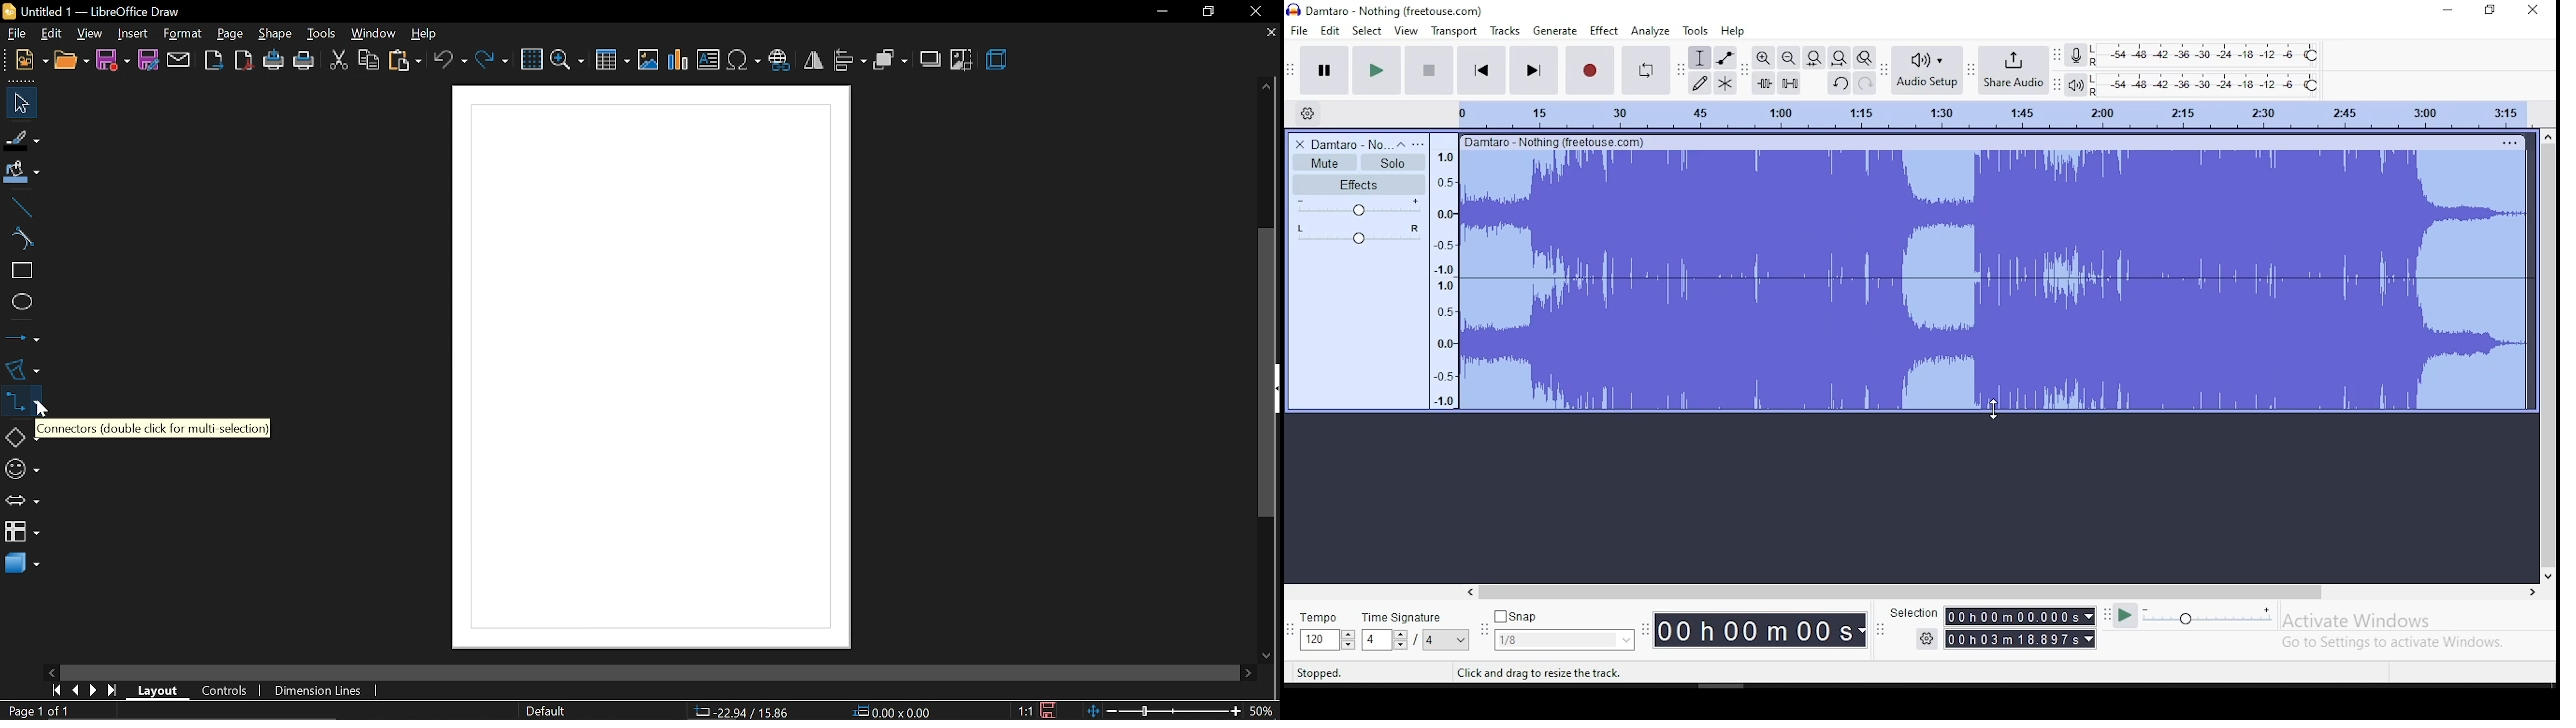  What do you see at coordinates (18, 271) in the screenshot?
I see `rectangle` at bounding box center [18, 271].